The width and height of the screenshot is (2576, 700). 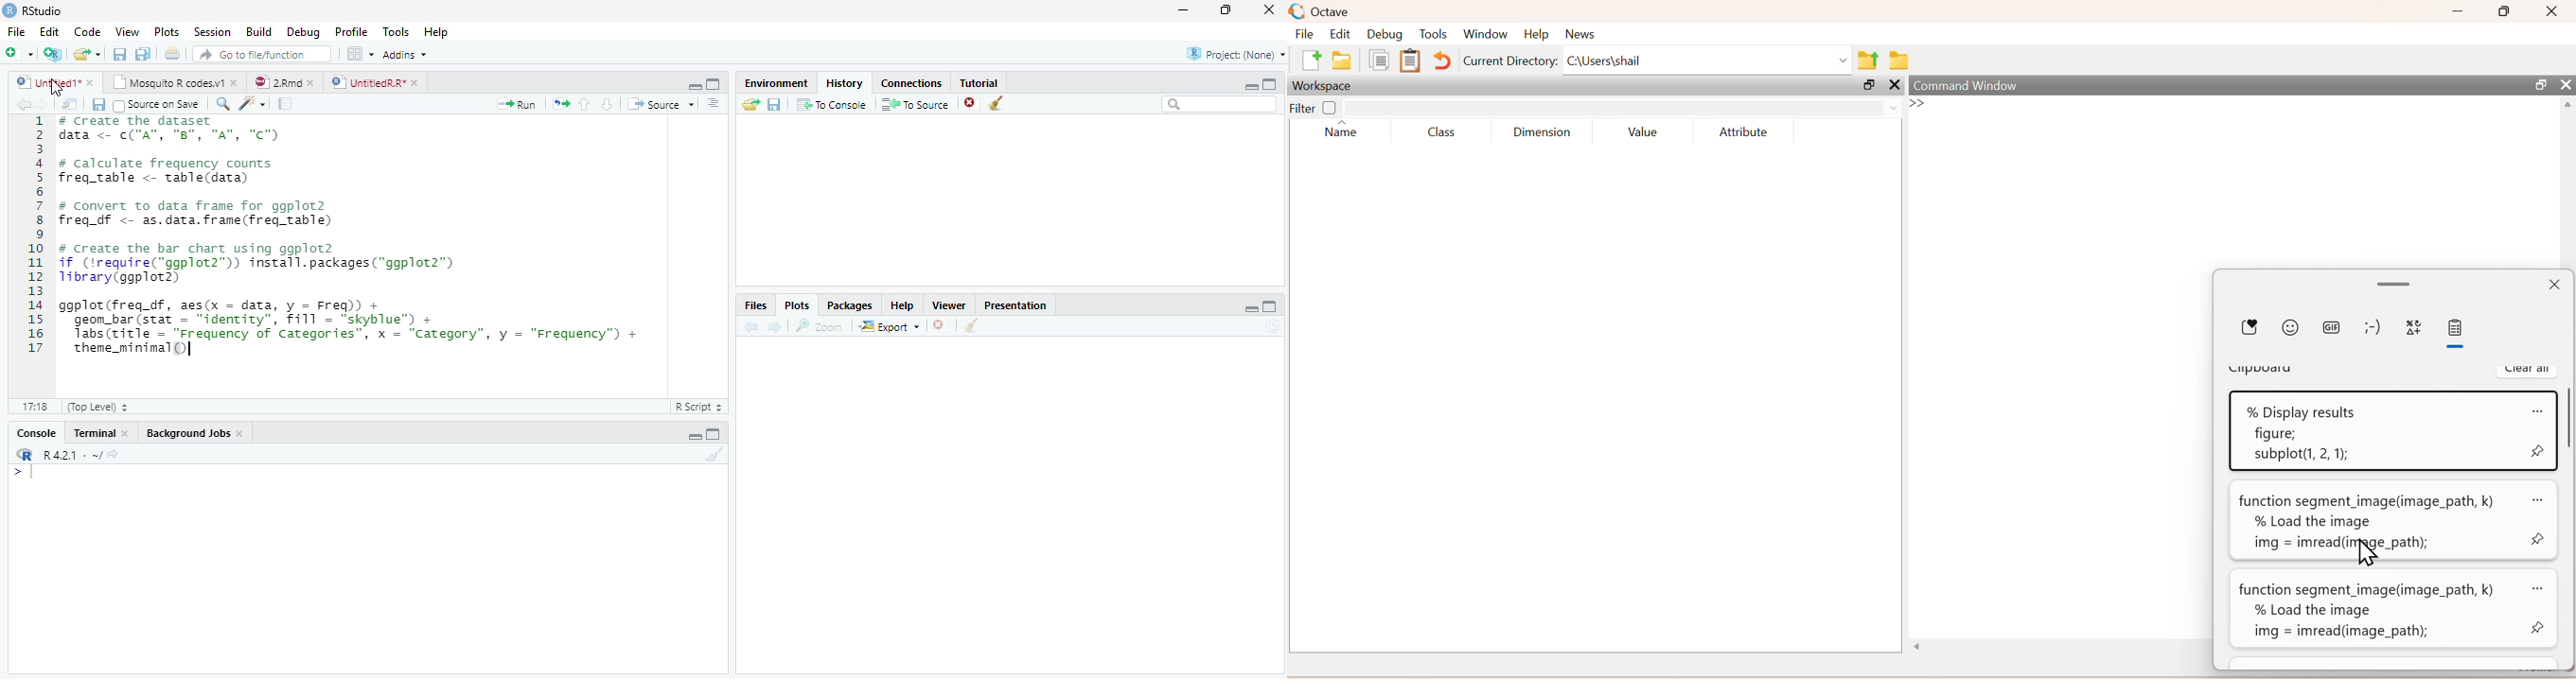 I want to click on Code , so click(x=255, y=104).